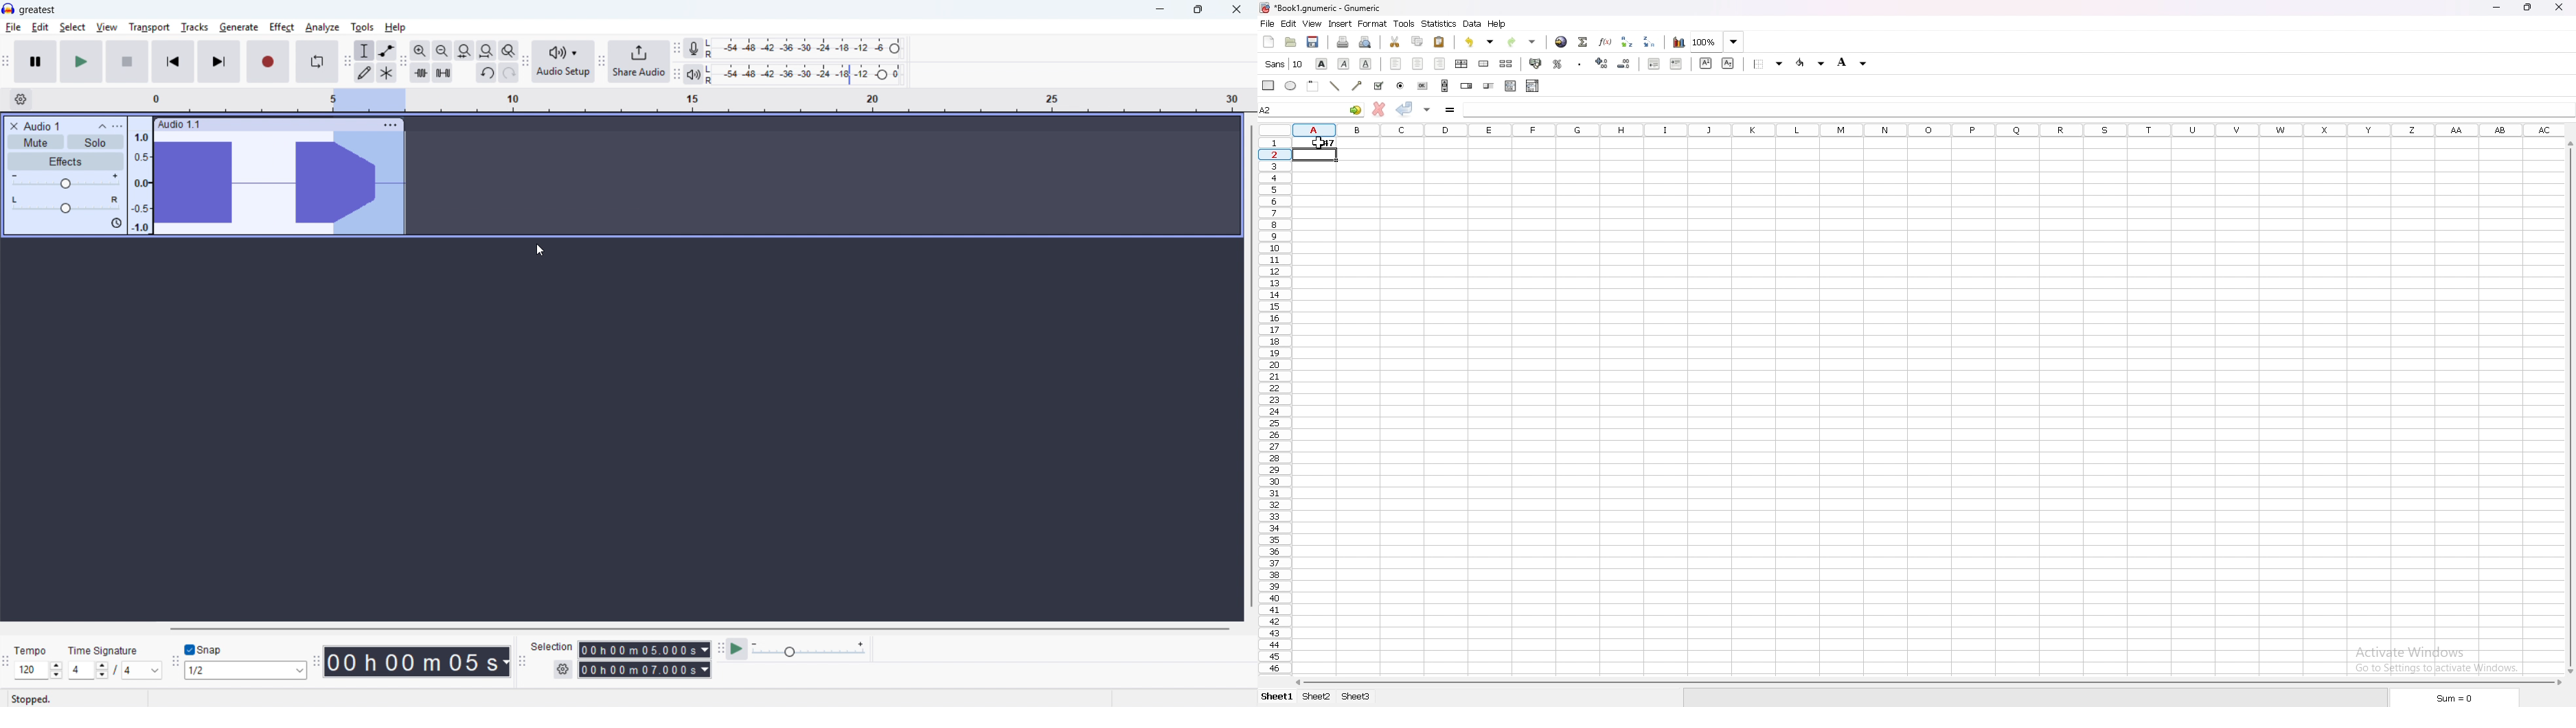  Describe the element at coordinates (1485, 64) in the screenshot. I see `merge cells` at that location.